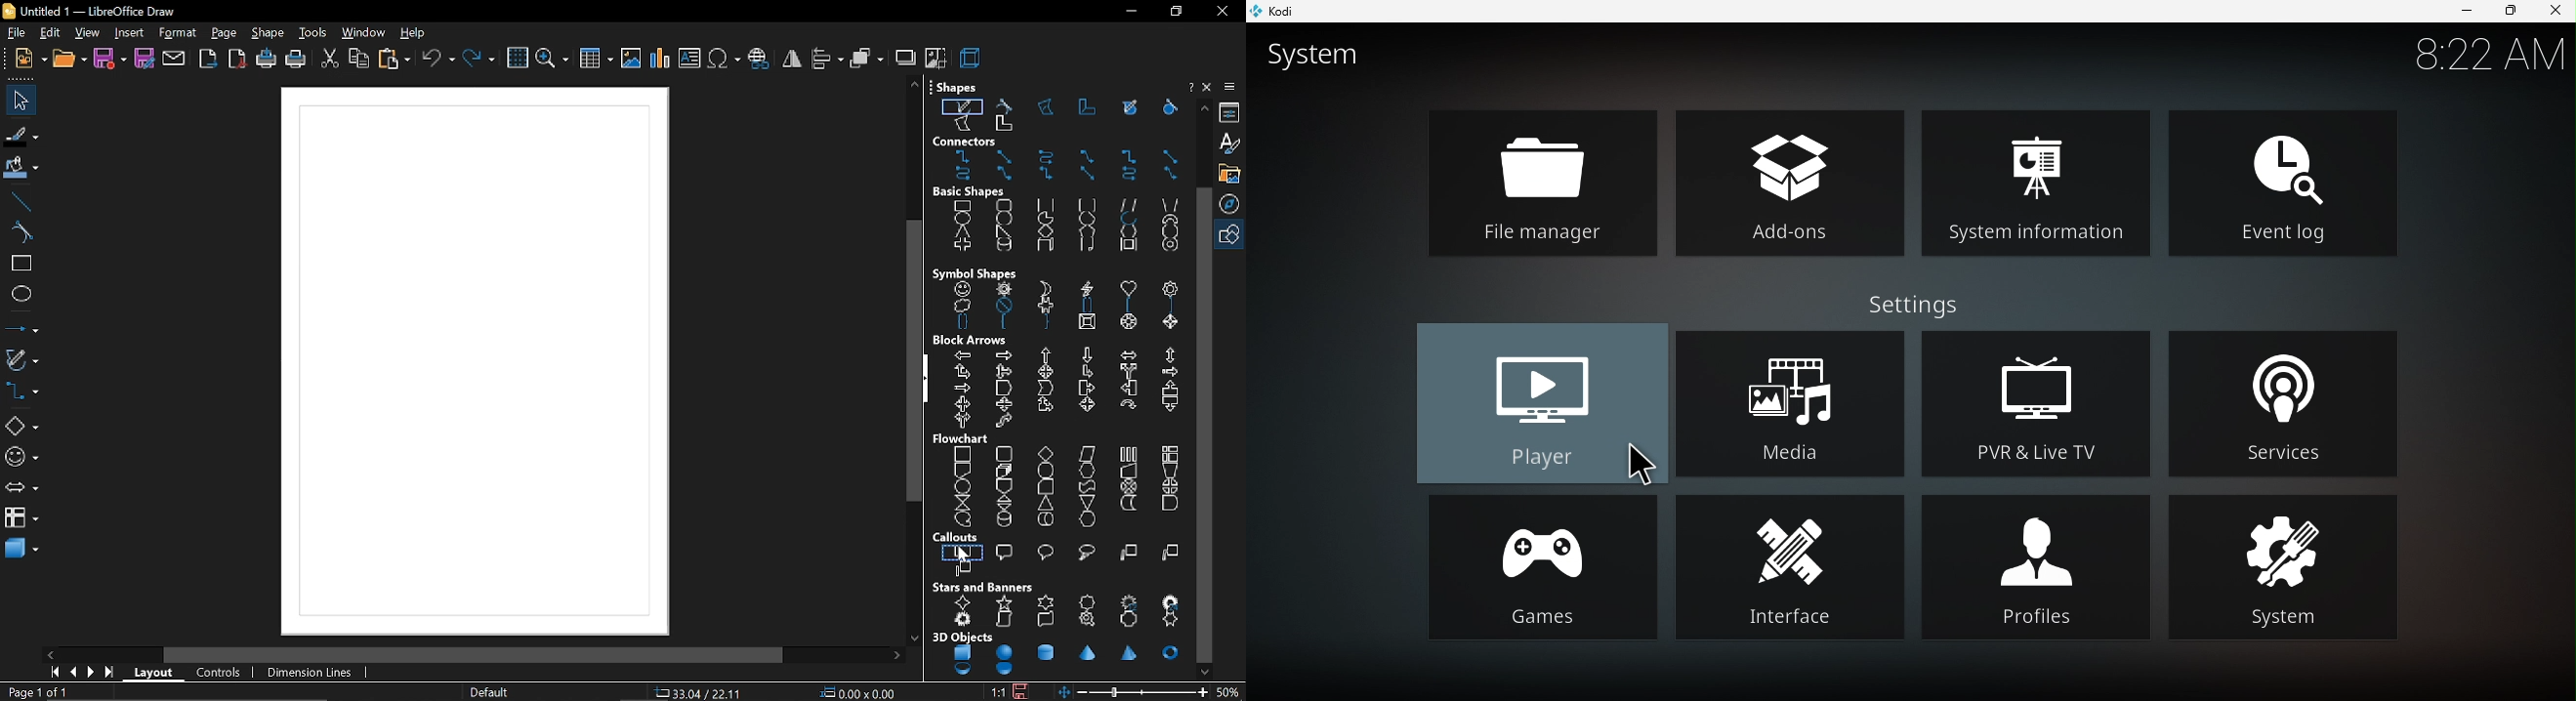  Describe the element at coordinates (30, 60) in the screenshot. I see `new` at that location.